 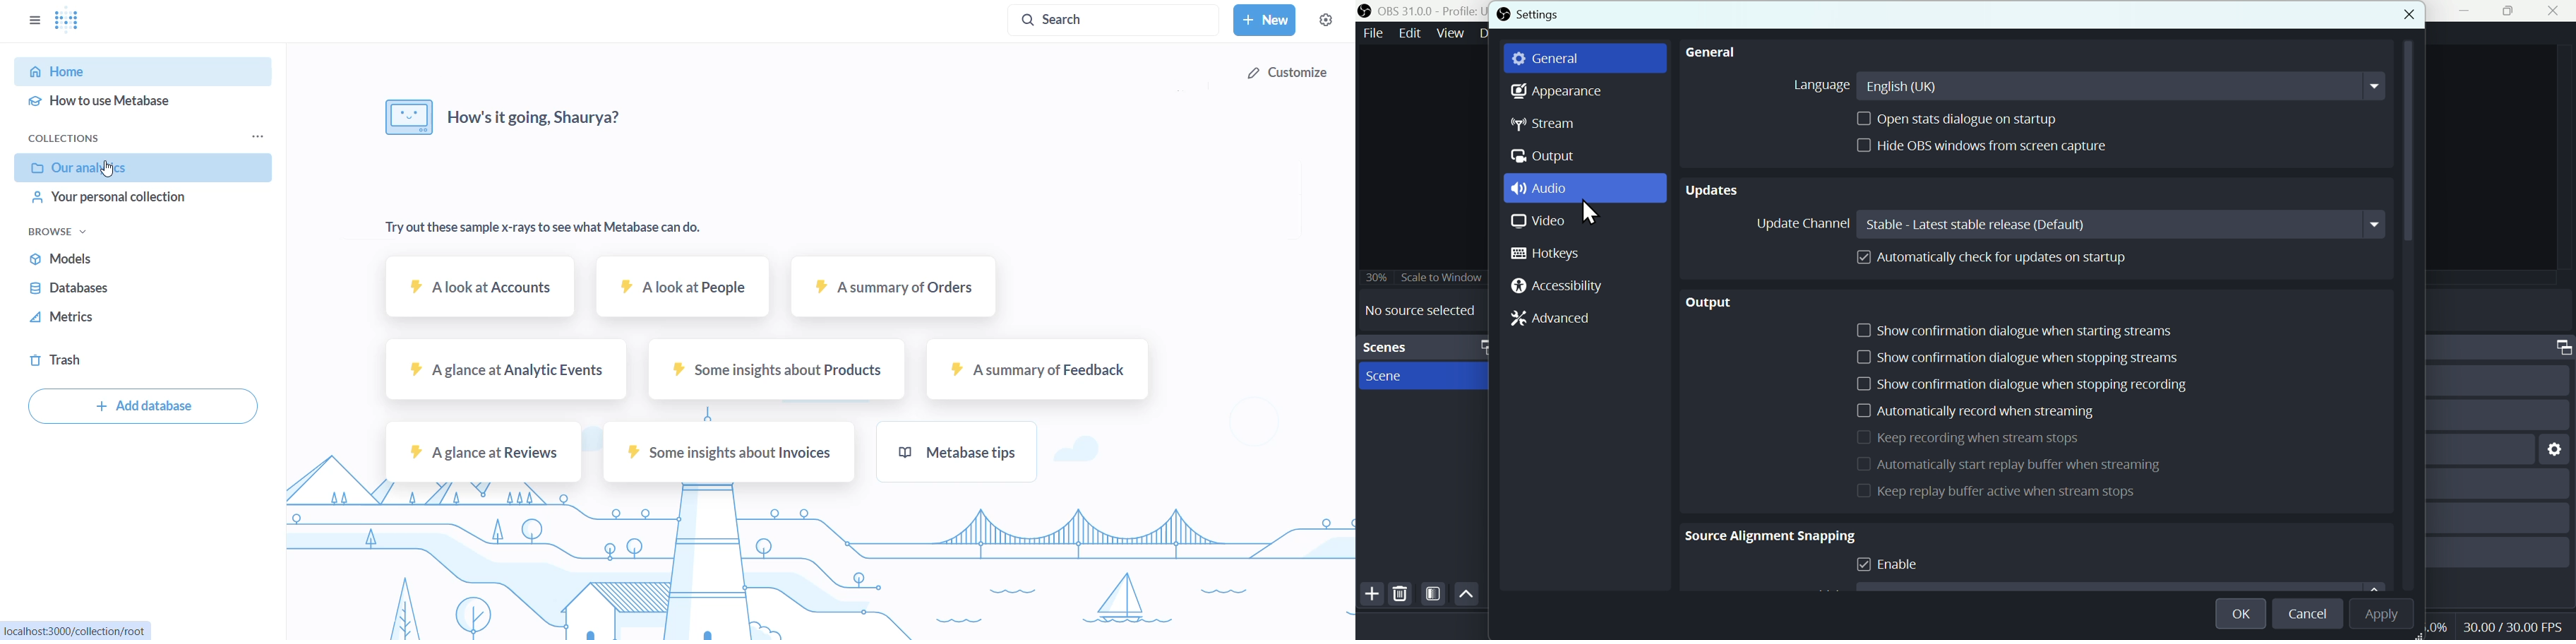 What do you see at coordinates (1546, 60) in the screenshot?
I see `General` at bounding box center [1546, 60].